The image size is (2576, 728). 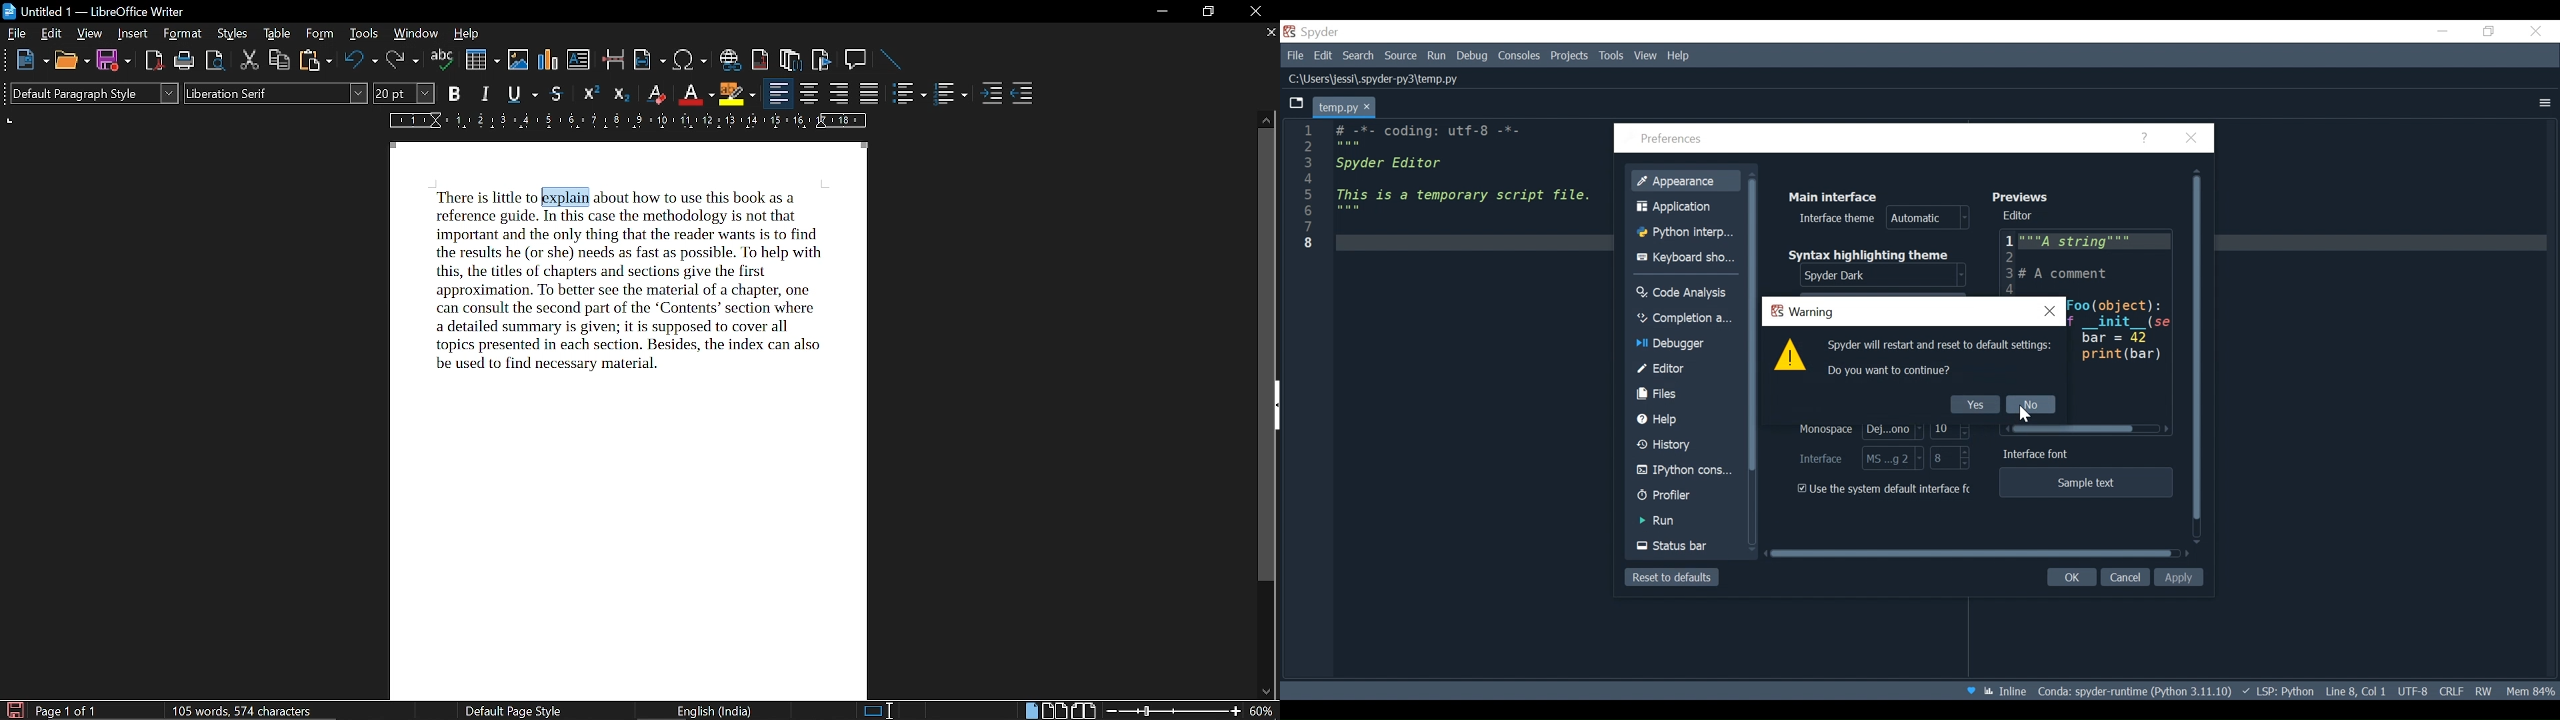 I want to click on undo, so click(x=362, y=62).